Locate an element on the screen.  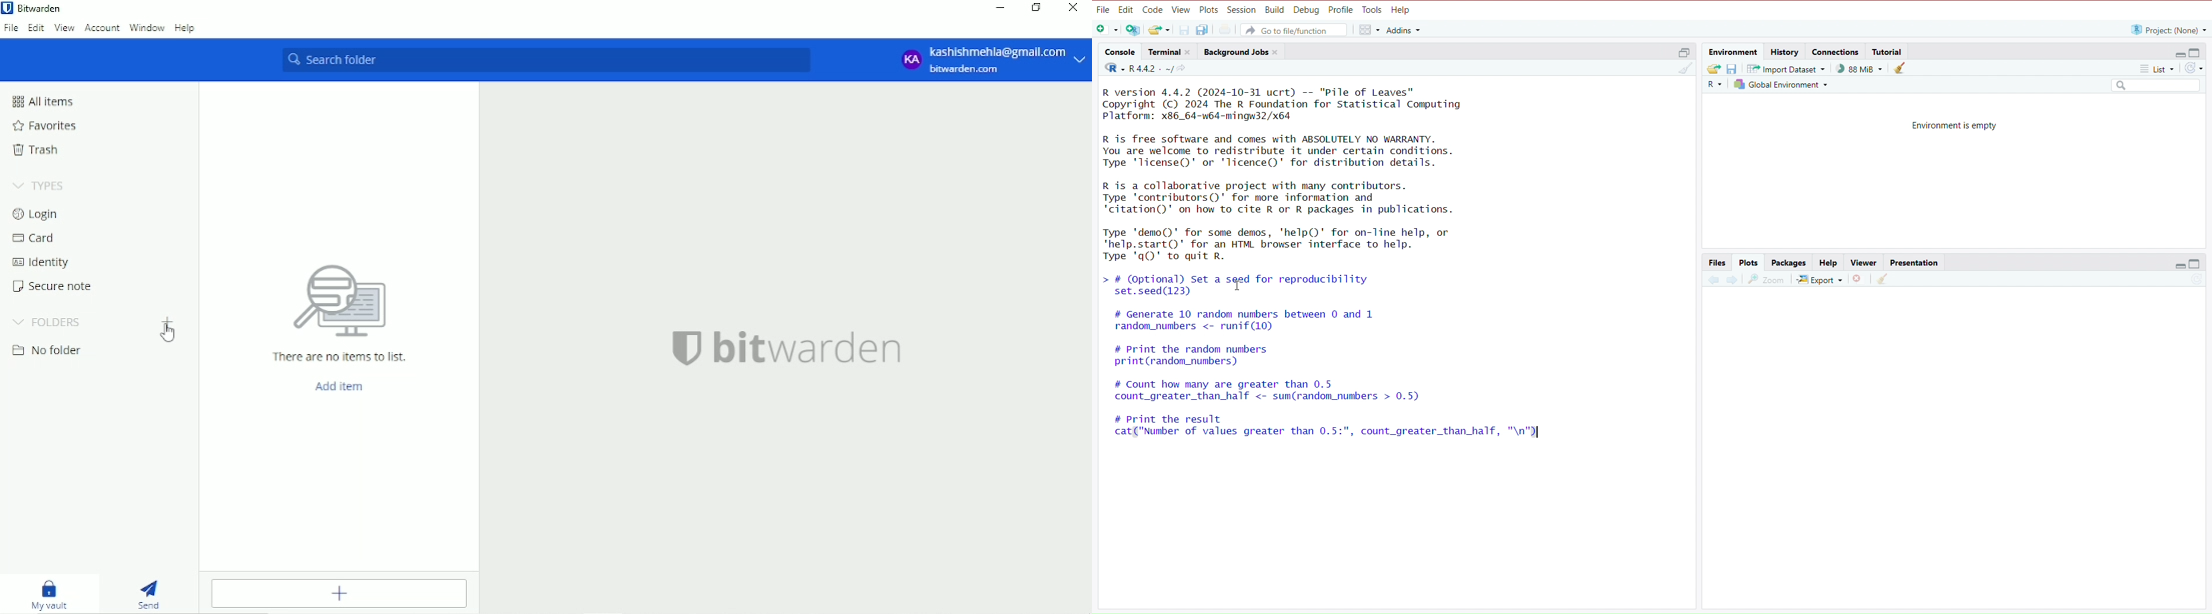
Plots is located at coordinates (1209, 9).